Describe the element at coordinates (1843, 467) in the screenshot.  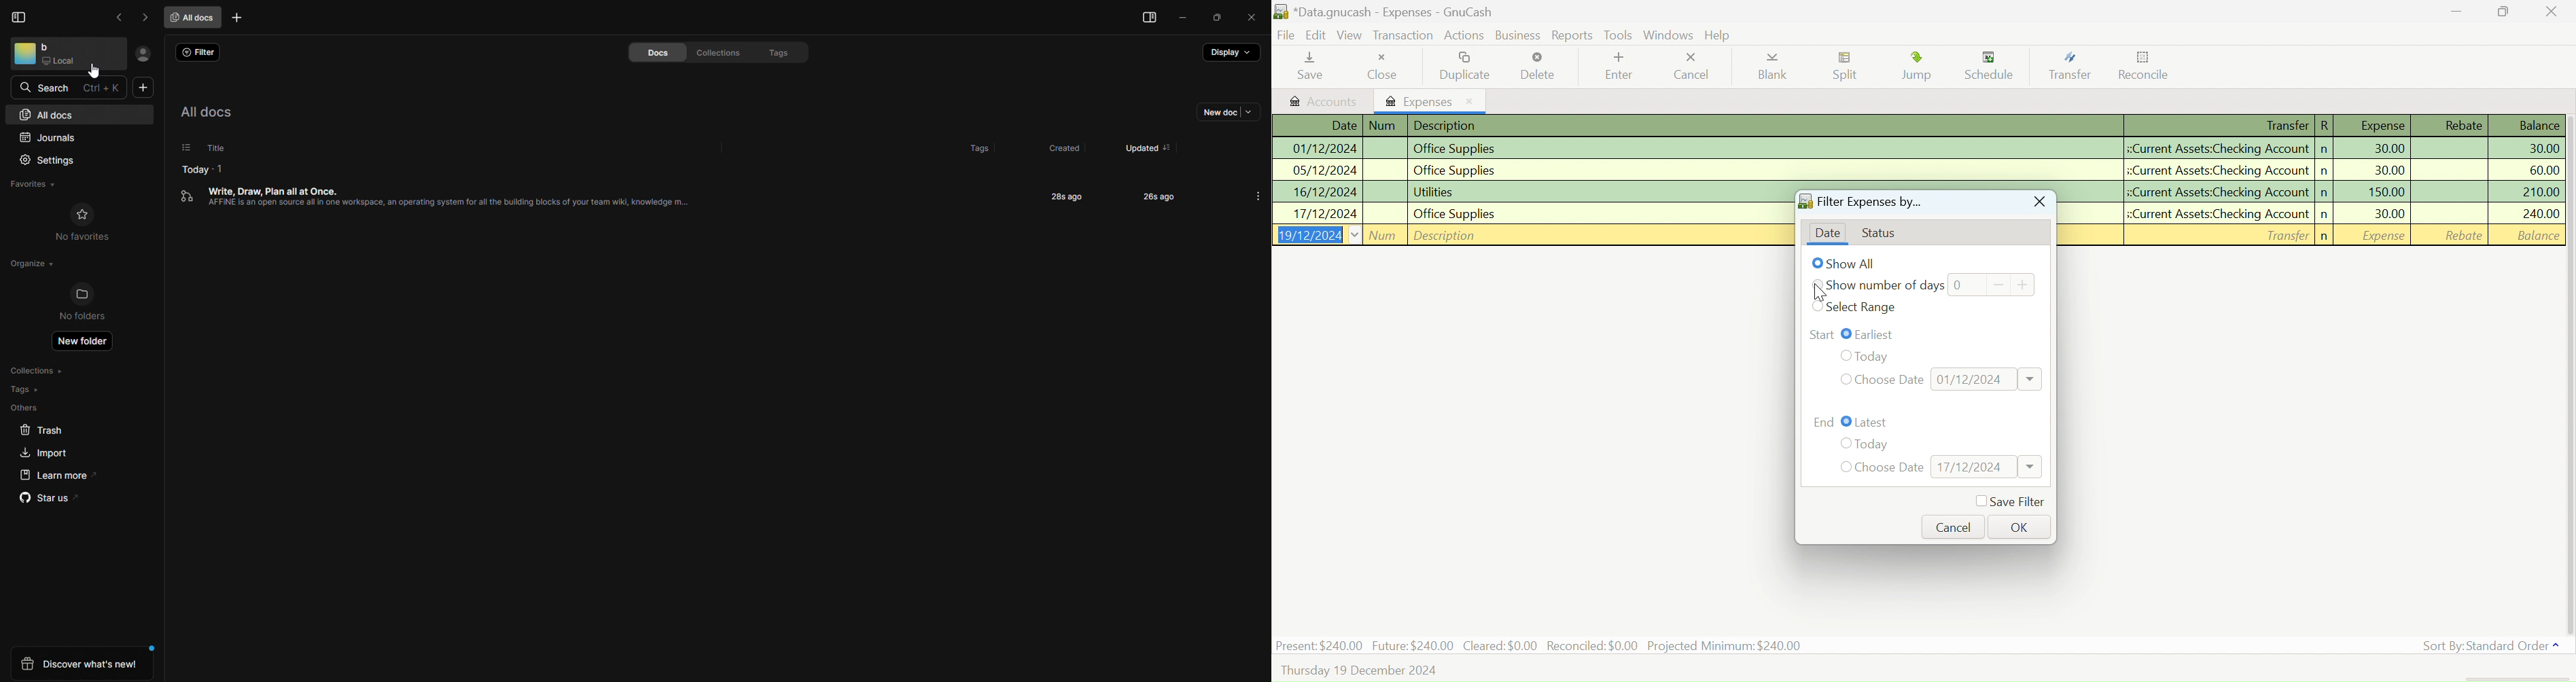
I see `Checkbox` at that location.